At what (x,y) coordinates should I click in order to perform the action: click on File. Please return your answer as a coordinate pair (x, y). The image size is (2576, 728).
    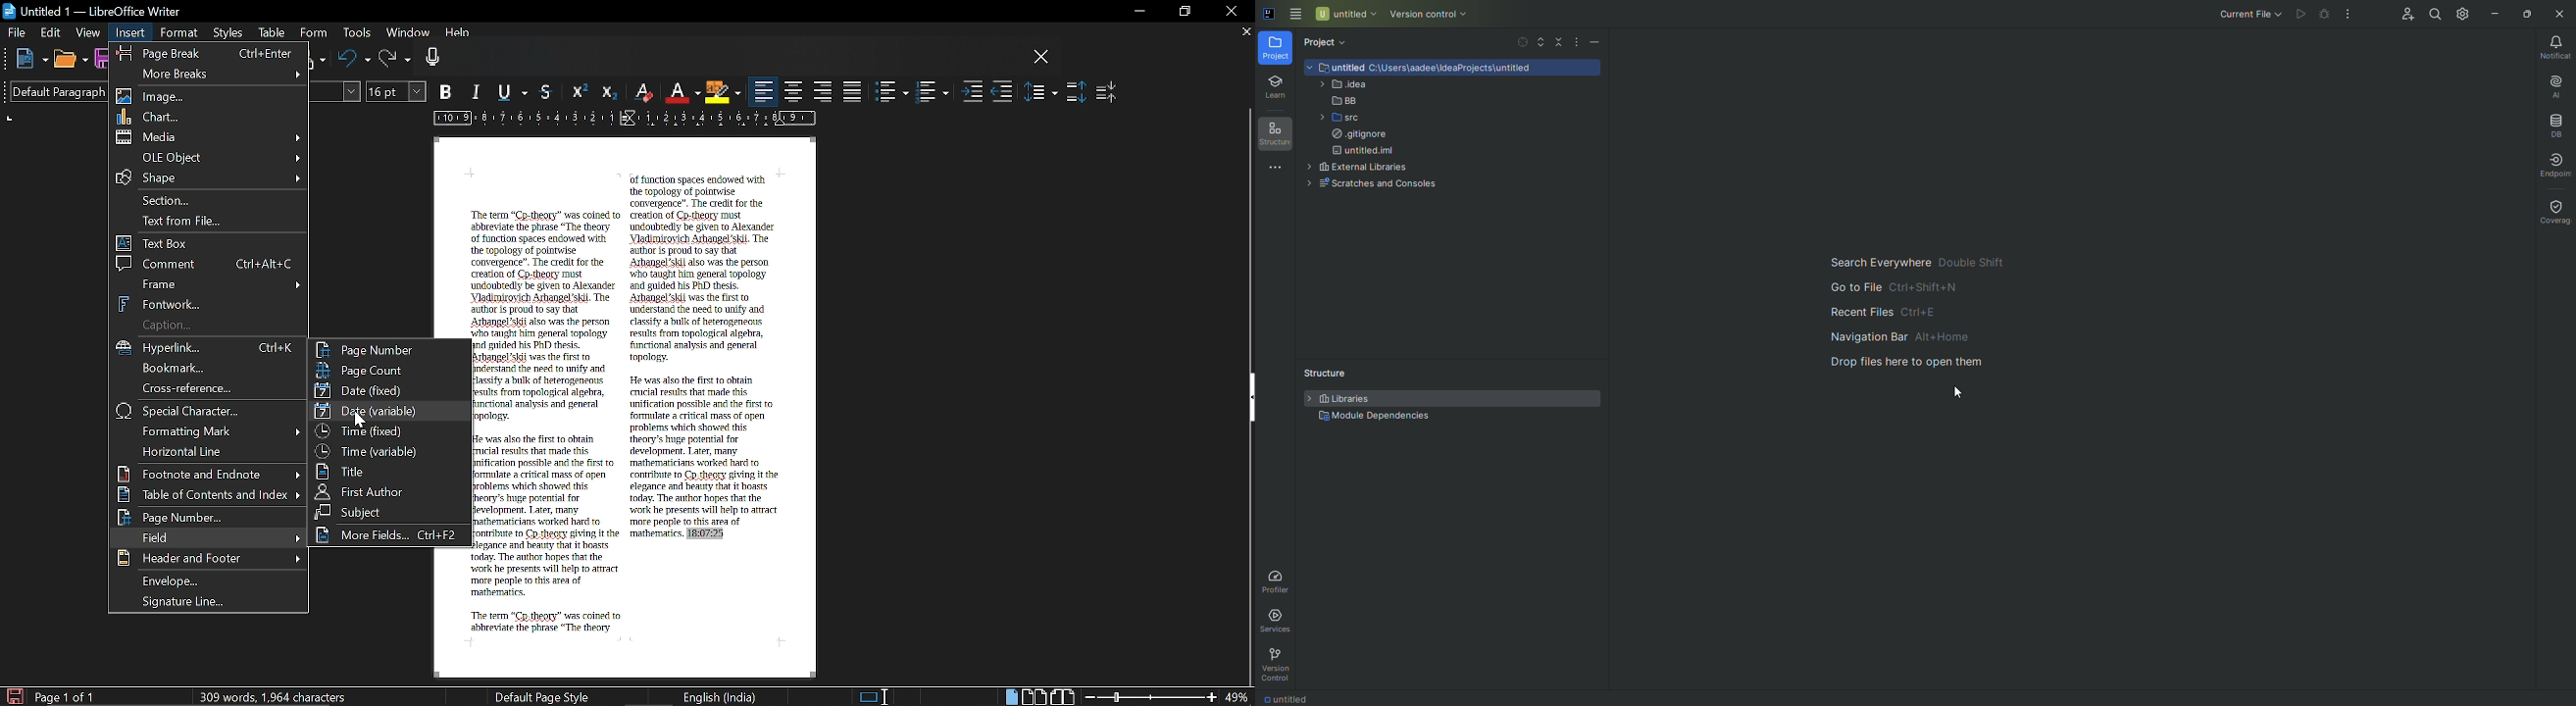
    Looking at the image, I should click on (17, 31).